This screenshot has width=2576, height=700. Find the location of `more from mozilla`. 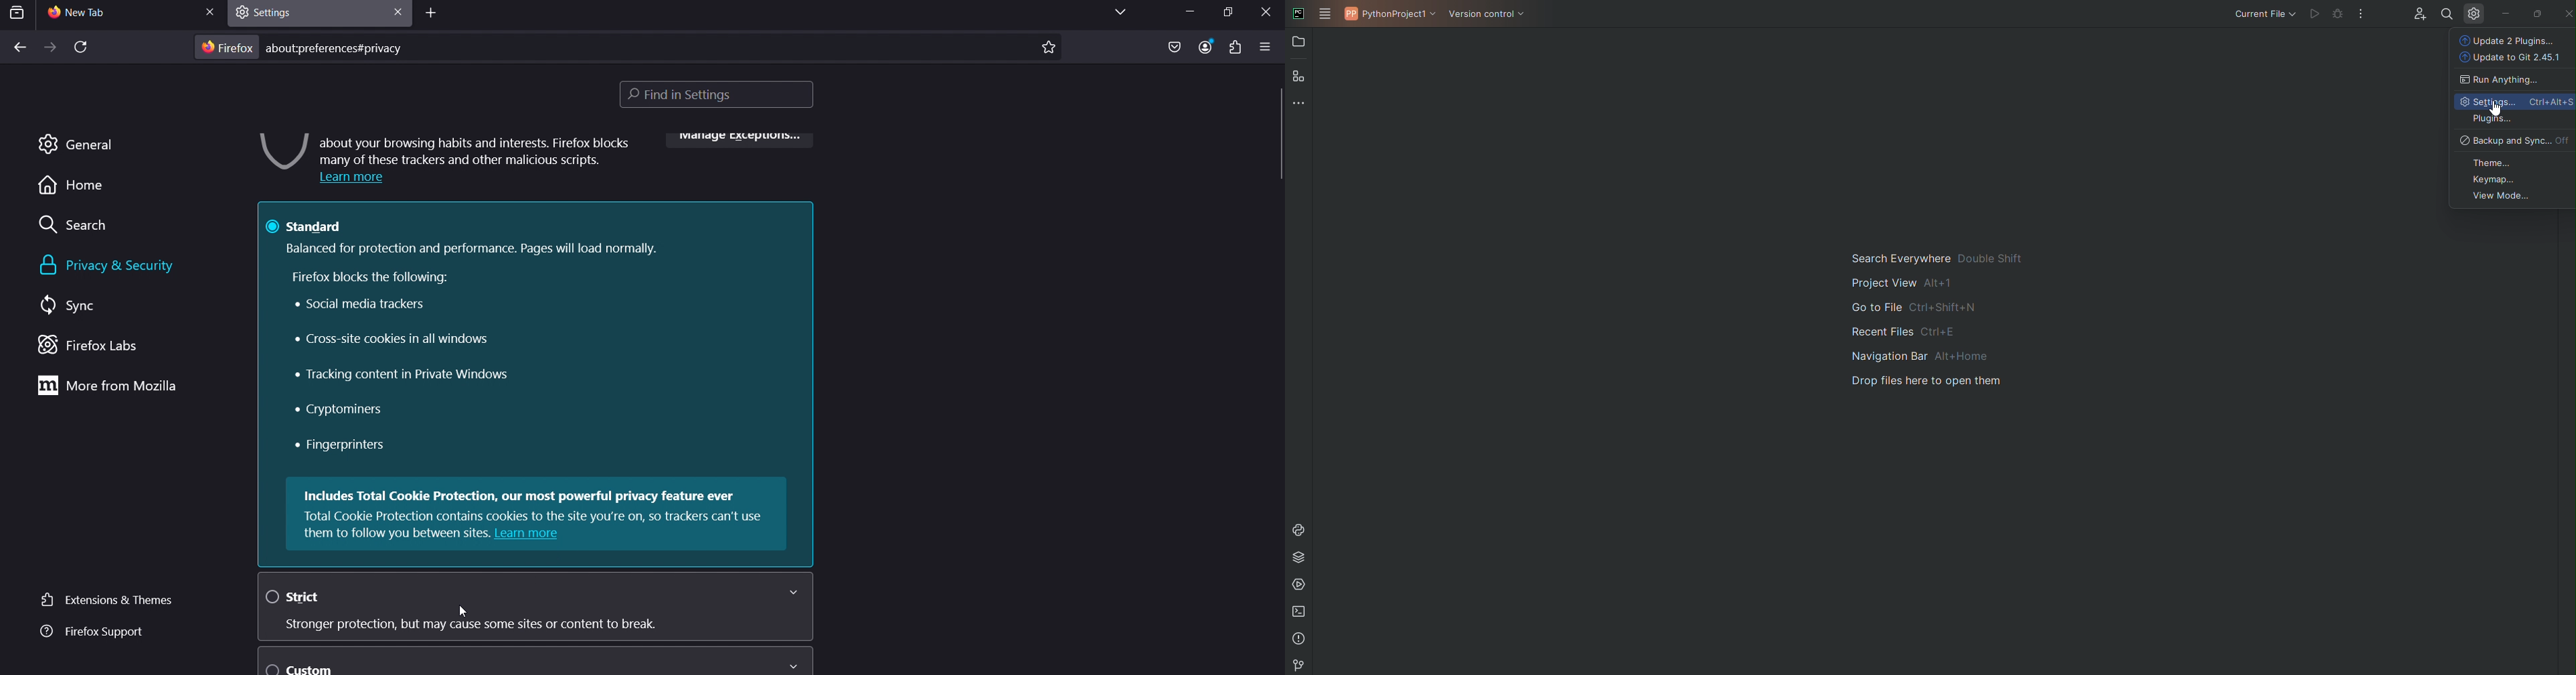

more from mozilla is located at coordinates (111, 386).